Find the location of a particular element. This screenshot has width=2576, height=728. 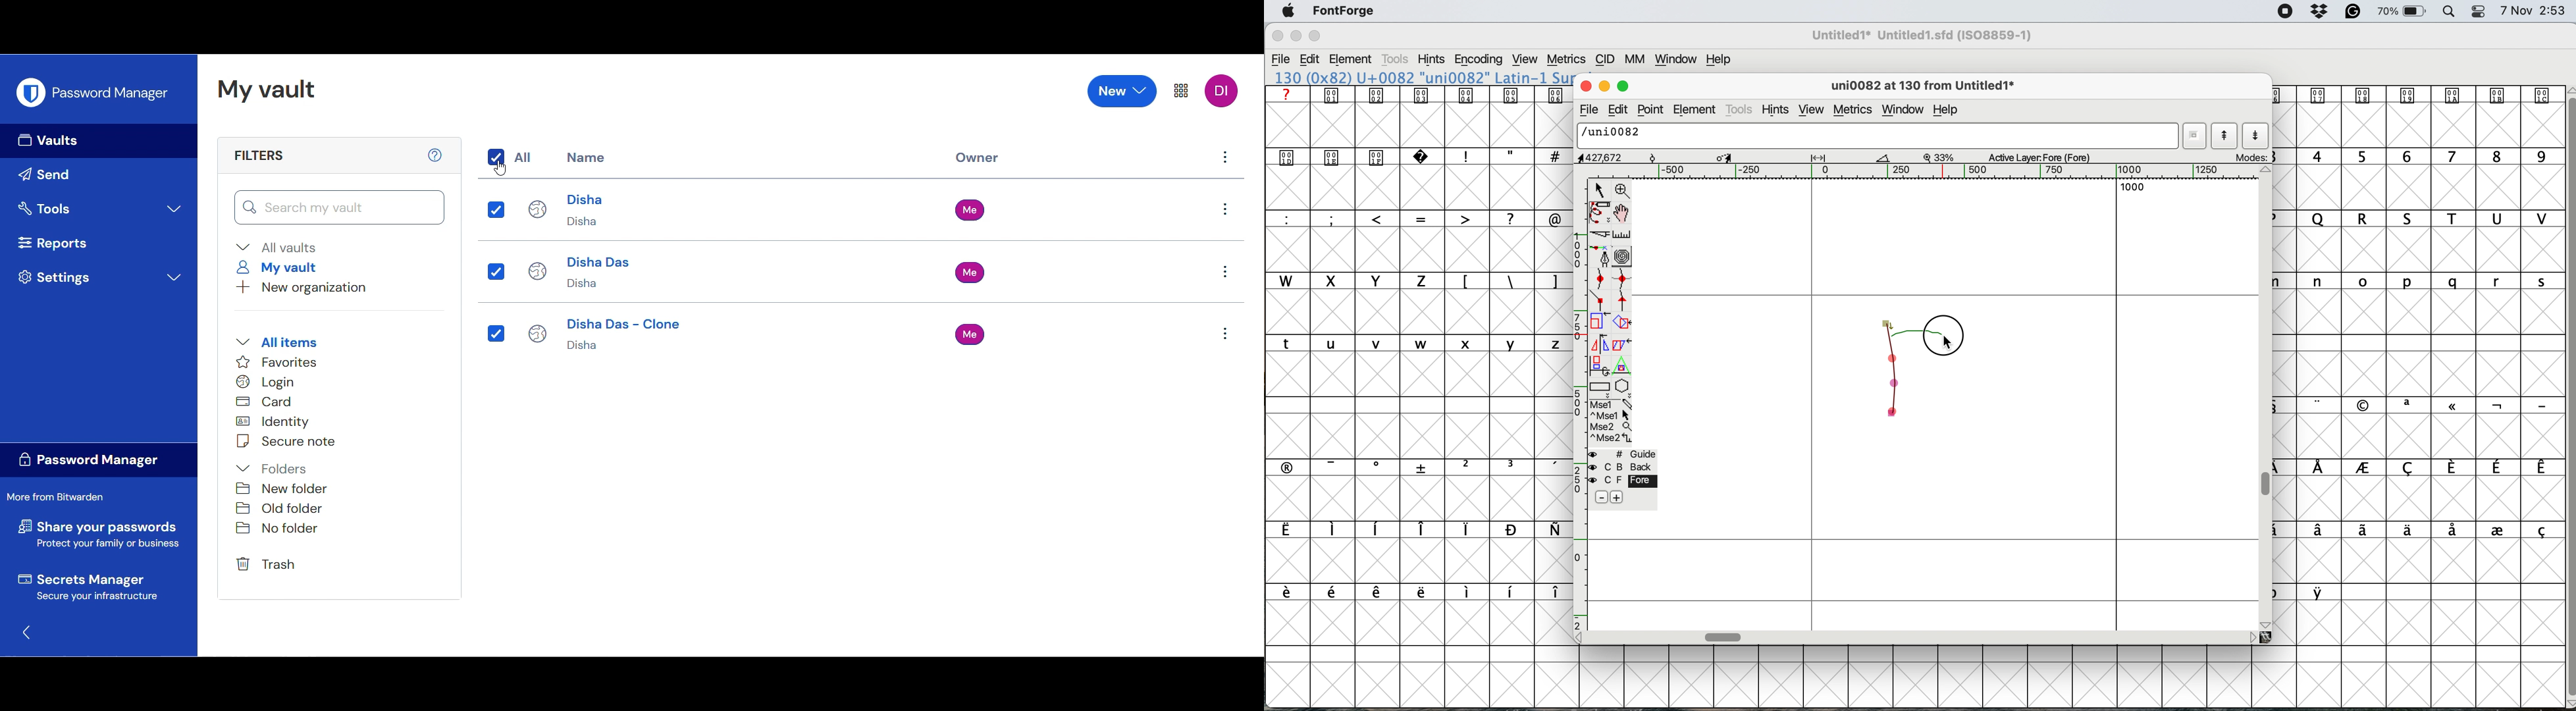

Secure note is located at coordinates (285, 441).